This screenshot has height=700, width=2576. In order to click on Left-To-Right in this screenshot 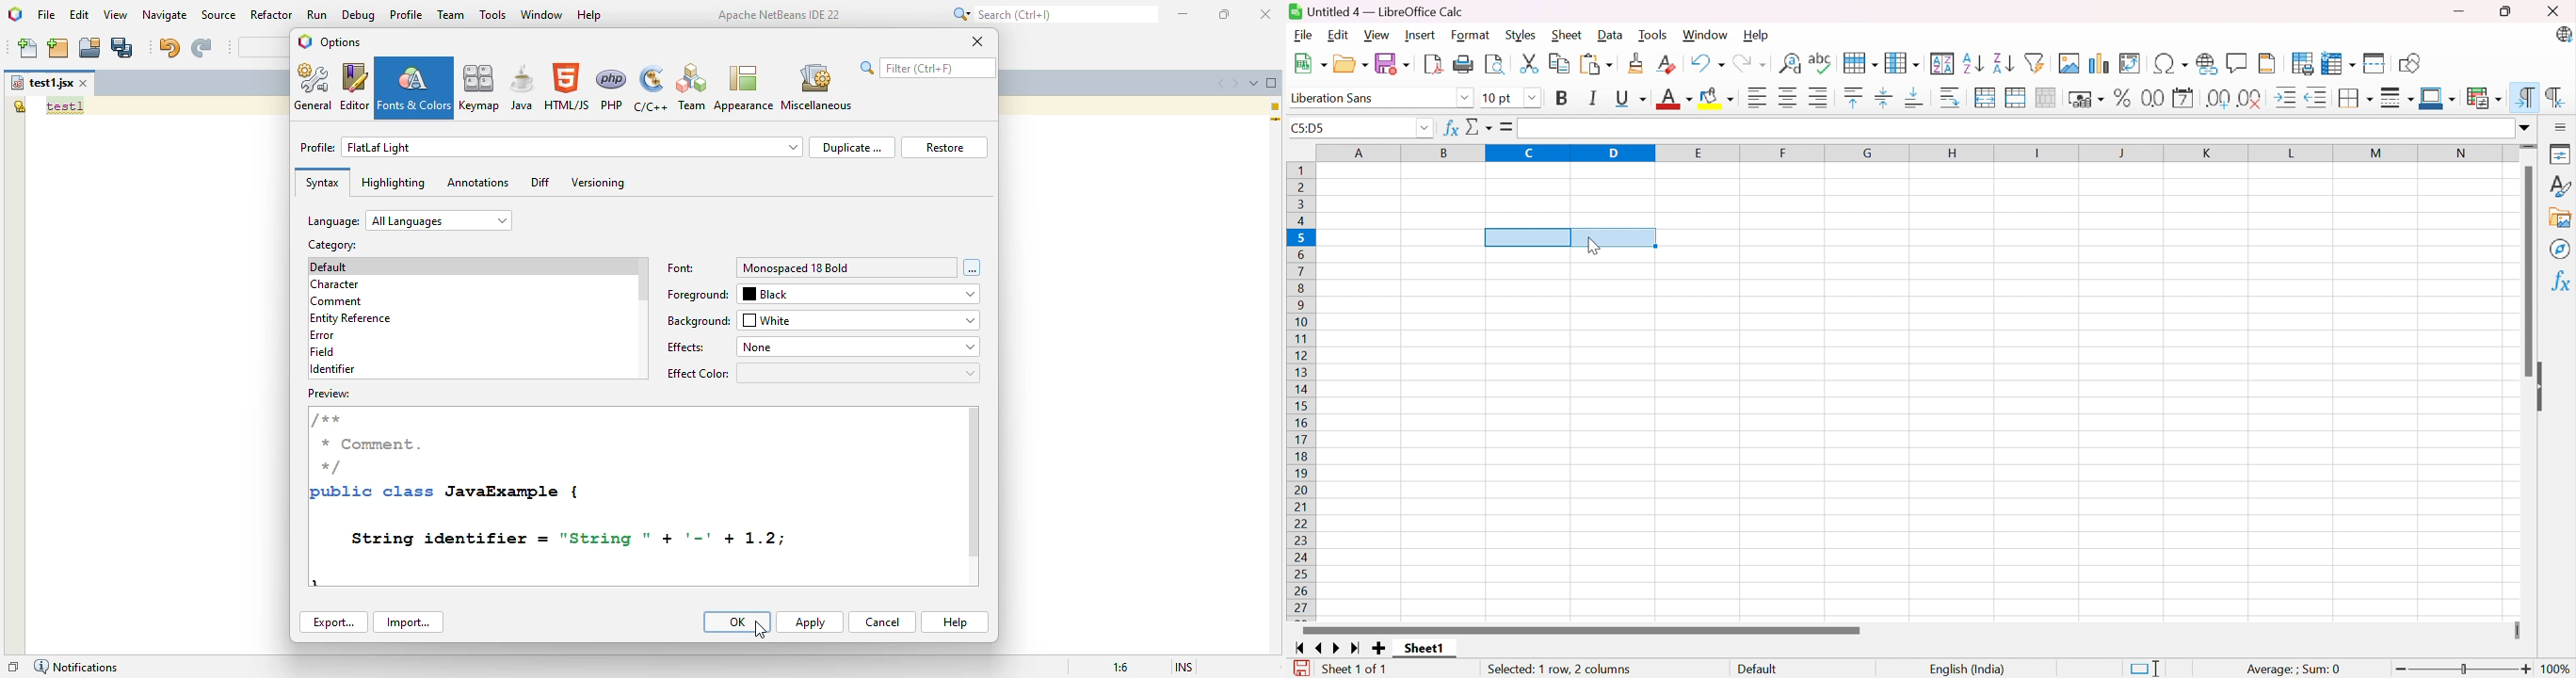, I will do `click(2526, 96)`.